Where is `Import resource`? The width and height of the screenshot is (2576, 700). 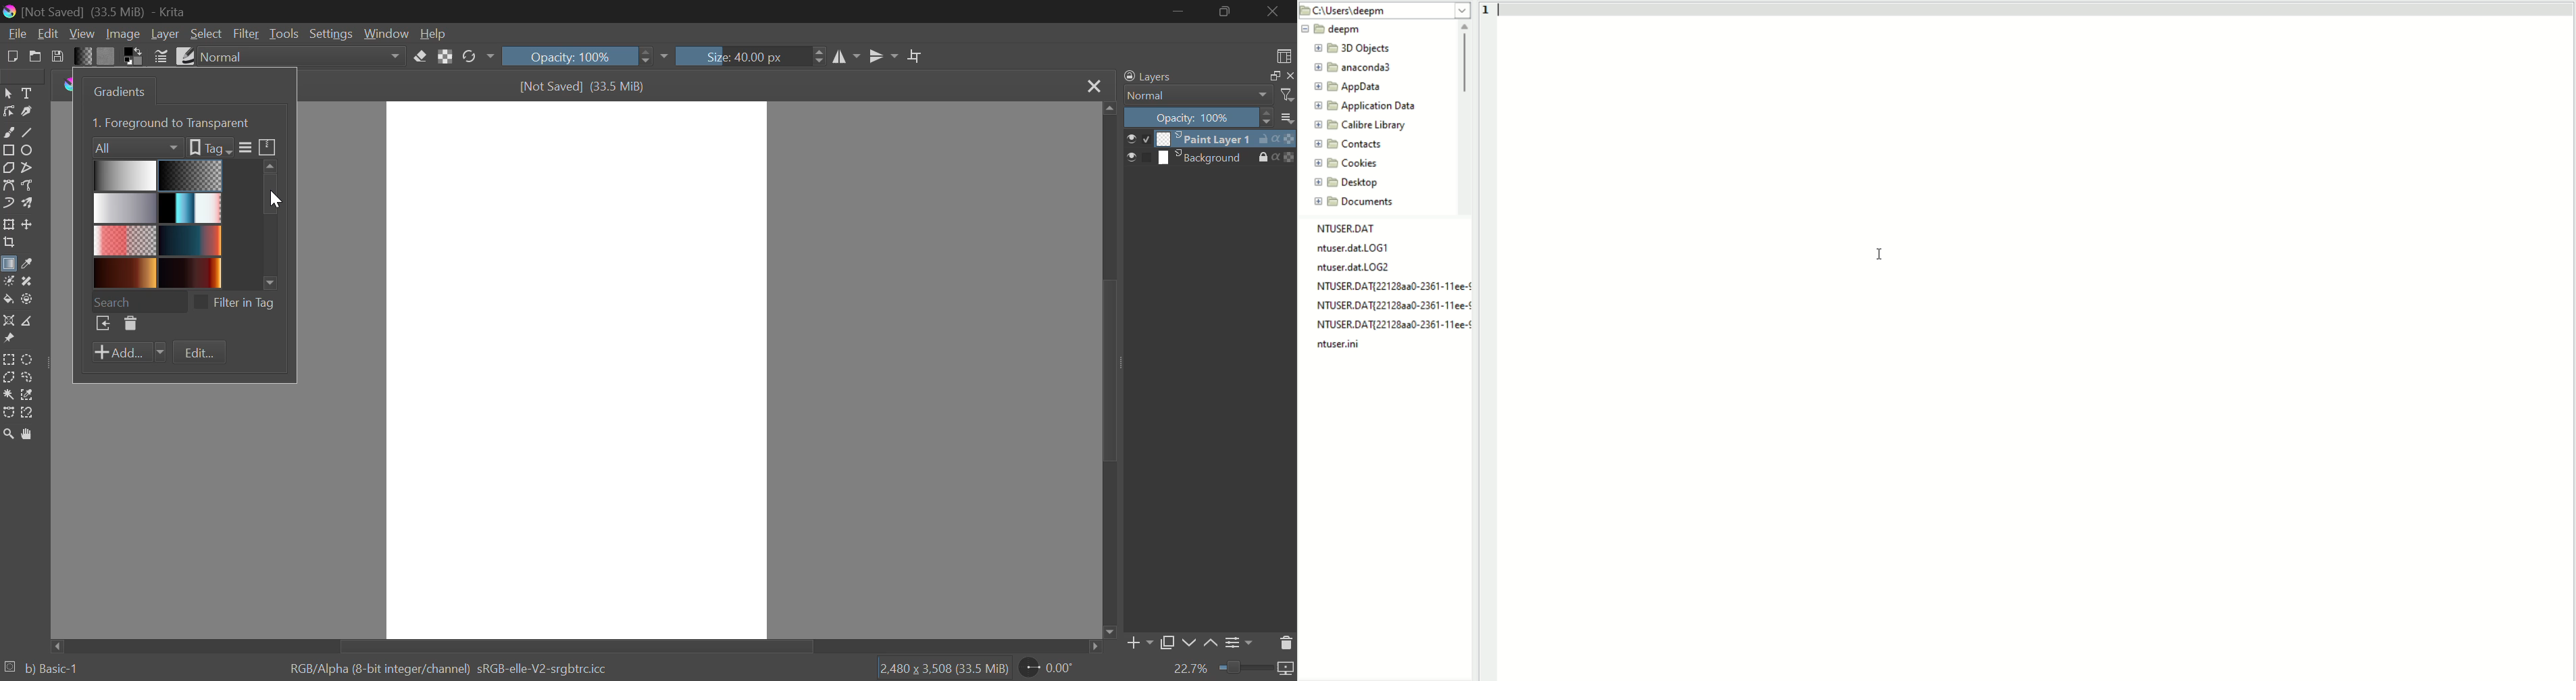 Import resource is located at coordinates (103, 325).